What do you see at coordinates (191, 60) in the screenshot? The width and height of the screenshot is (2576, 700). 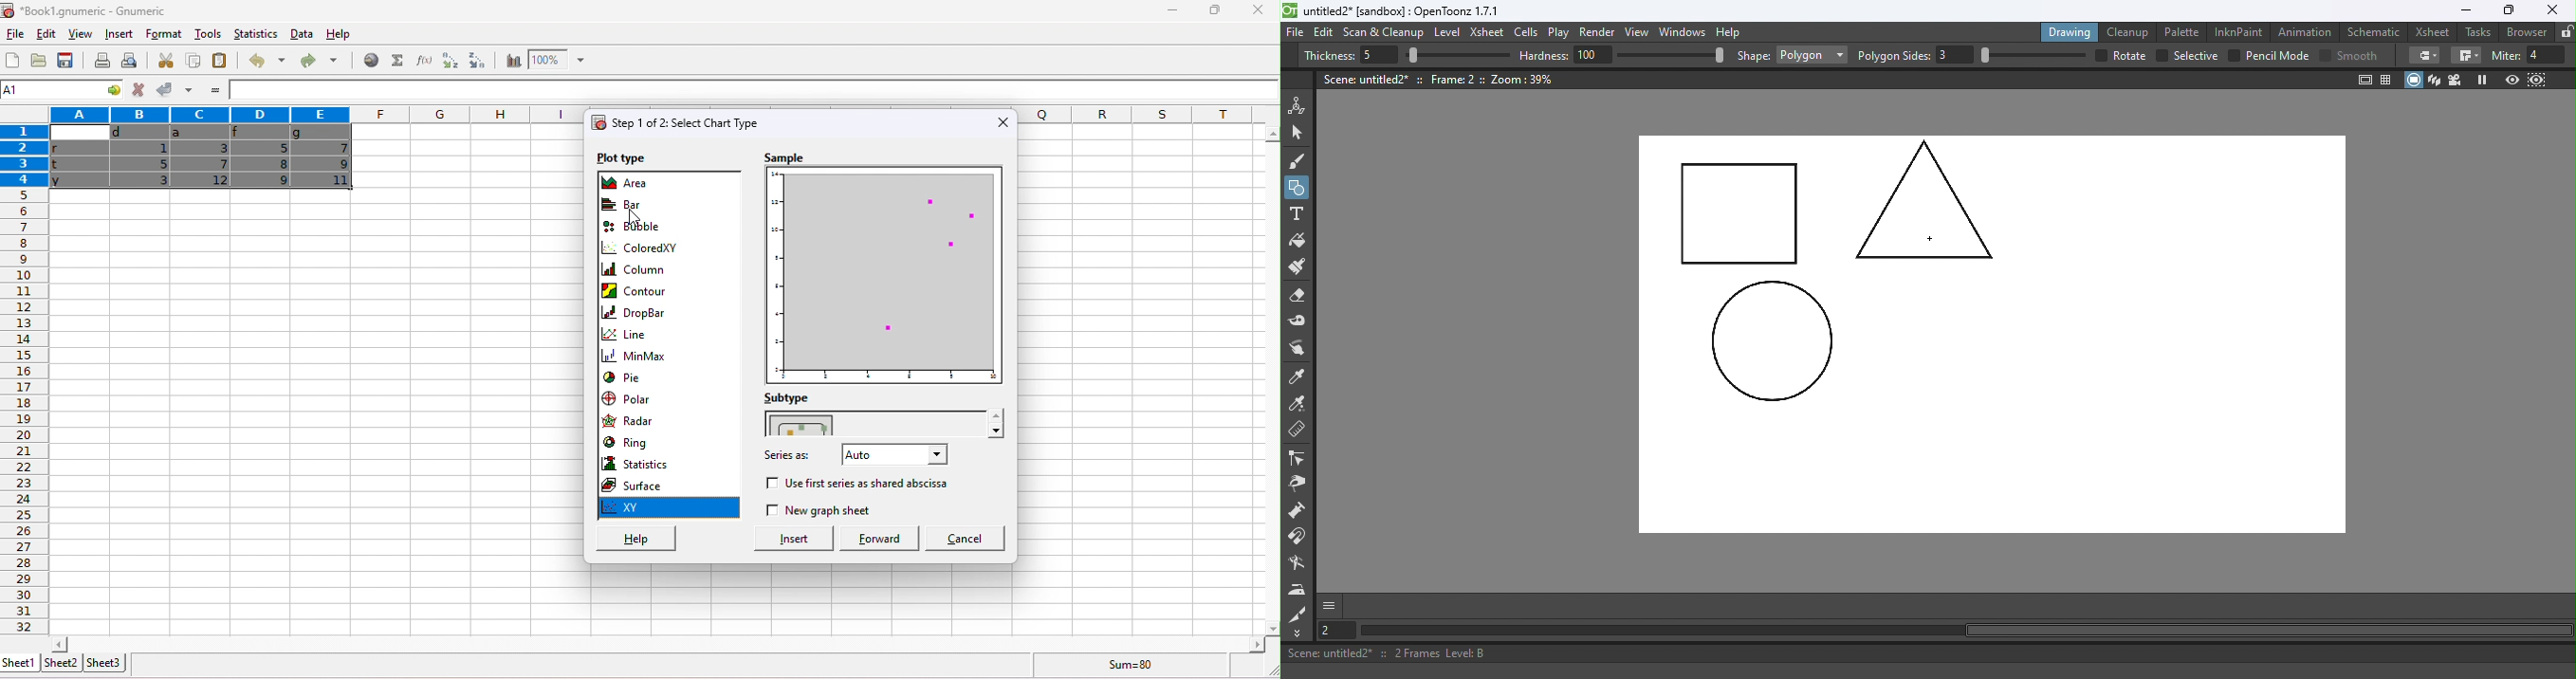 I see `copy` at bounding box center [191, 60].